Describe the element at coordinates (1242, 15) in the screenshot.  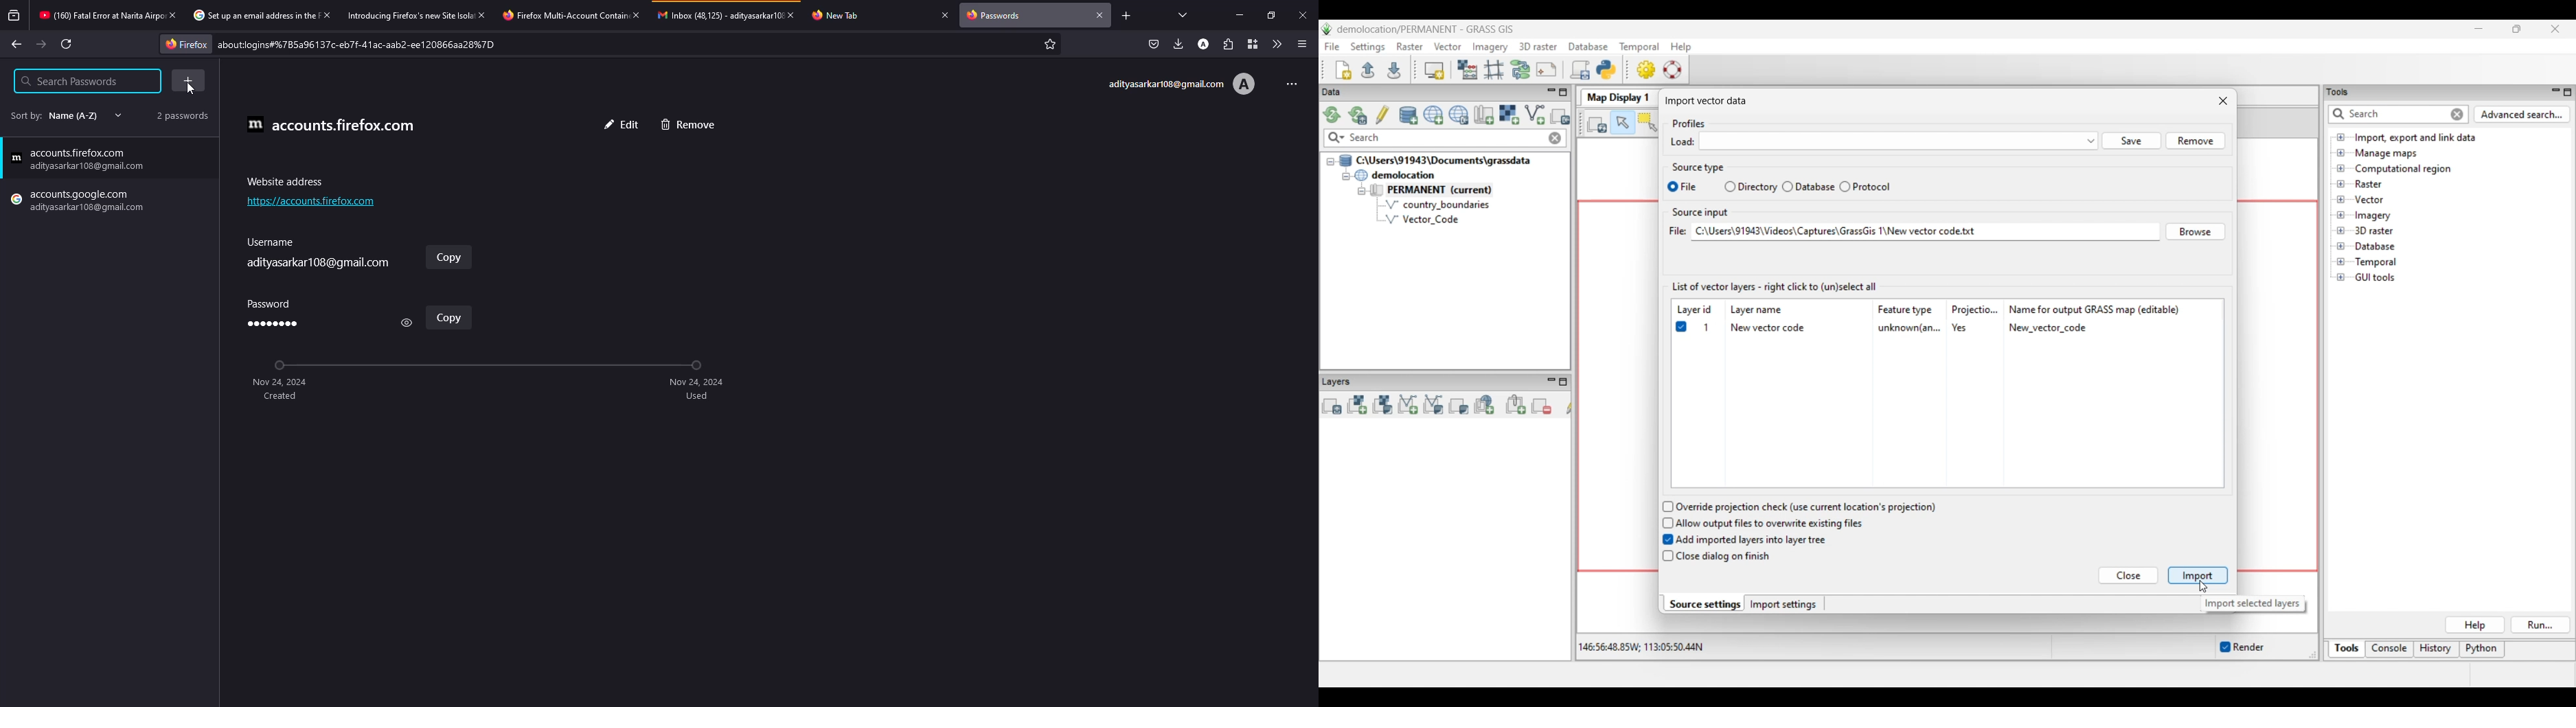
I see `minimize` at that location.